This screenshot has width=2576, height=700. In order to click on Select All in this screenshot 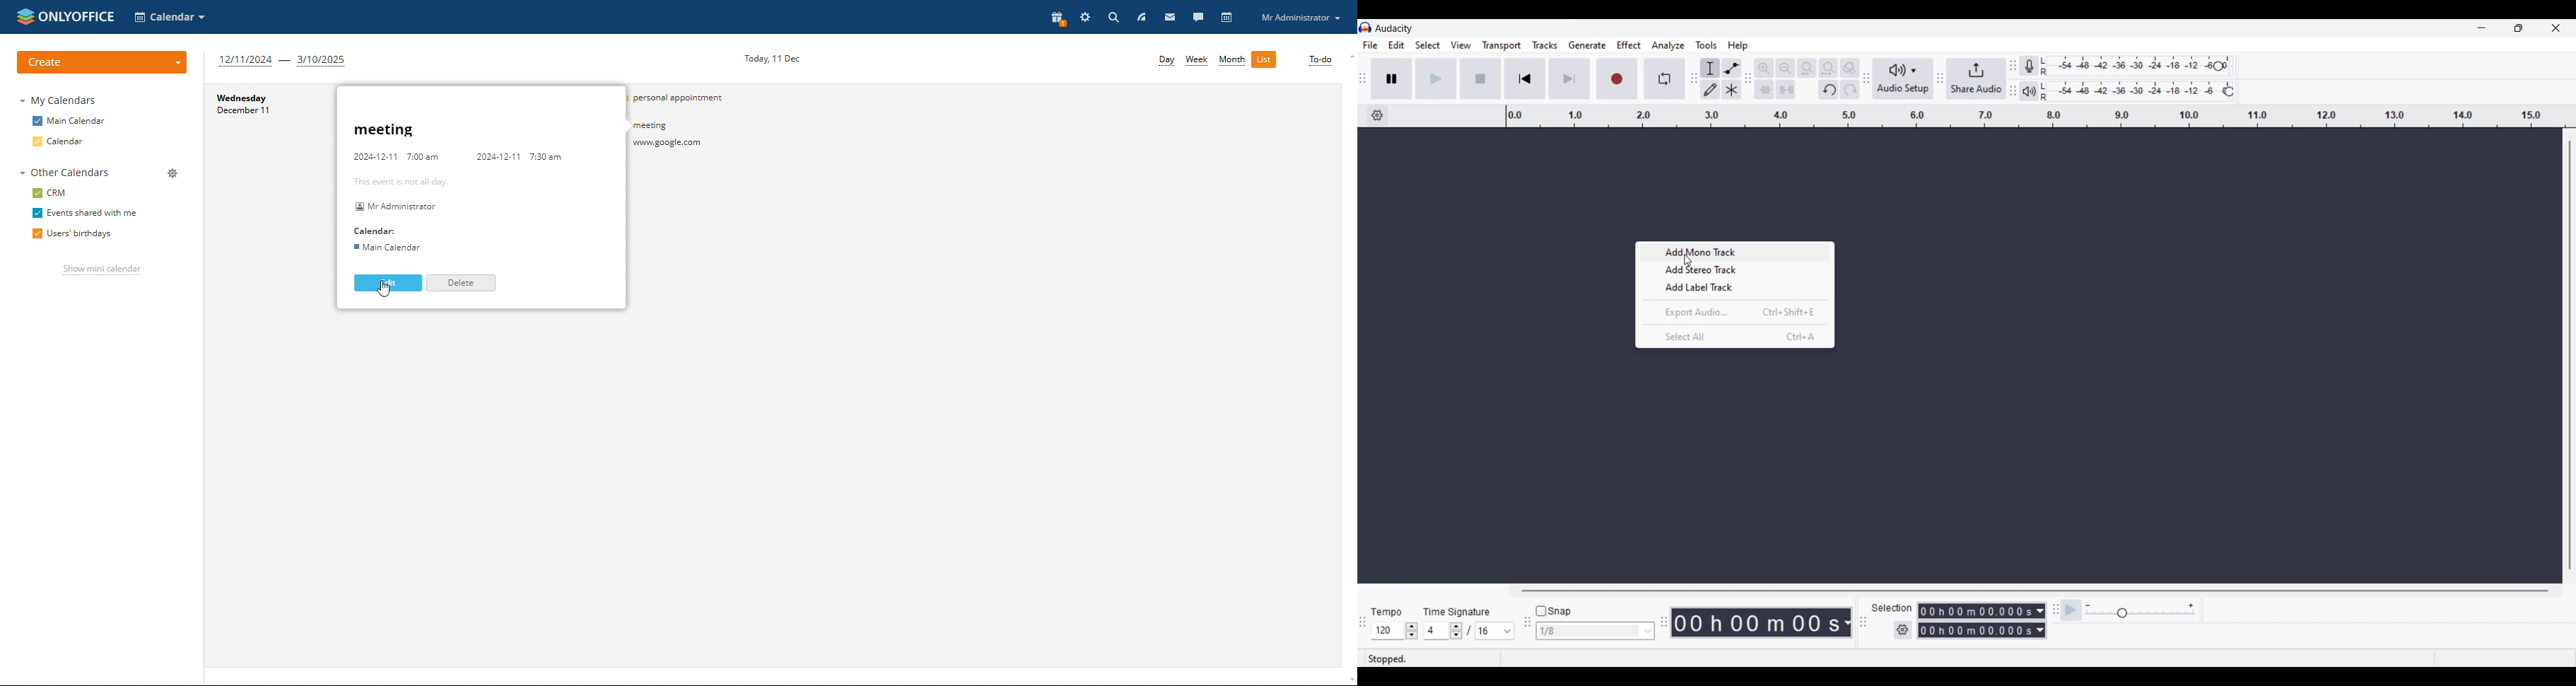, I will do `click(1738, 338)`.